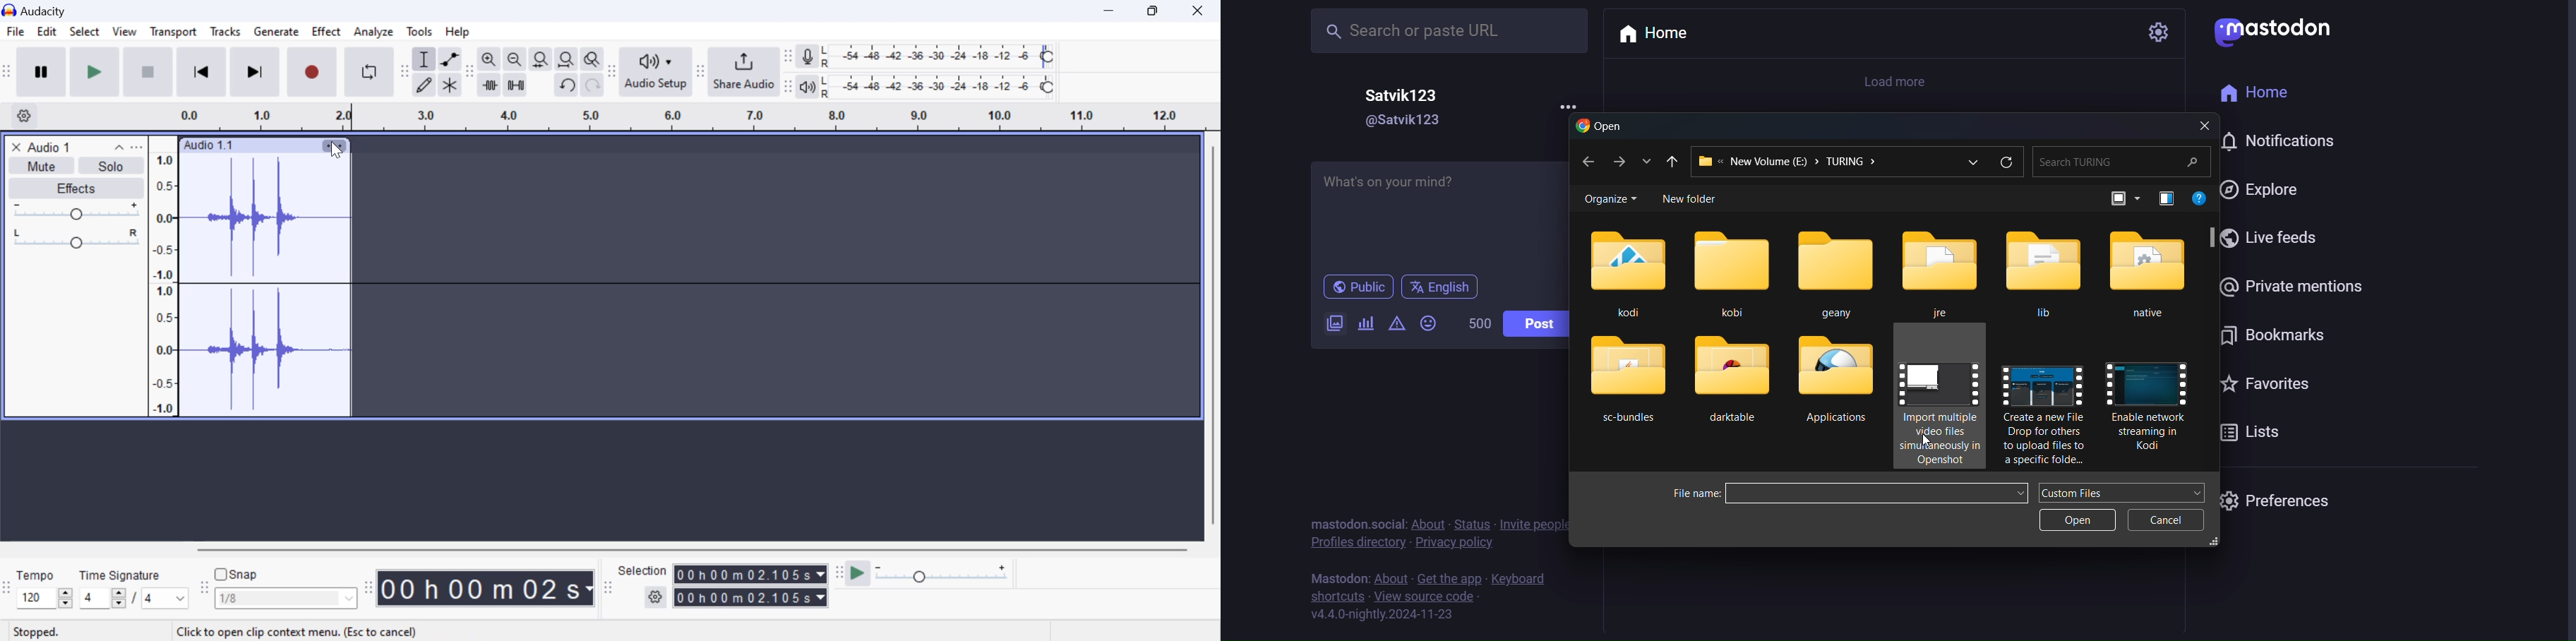 The width and height of the screenshot is (2576, 644). What do you see at coordinates (460, 31) in the screenshot?
I see `Help` at bounding box center [460, 31].